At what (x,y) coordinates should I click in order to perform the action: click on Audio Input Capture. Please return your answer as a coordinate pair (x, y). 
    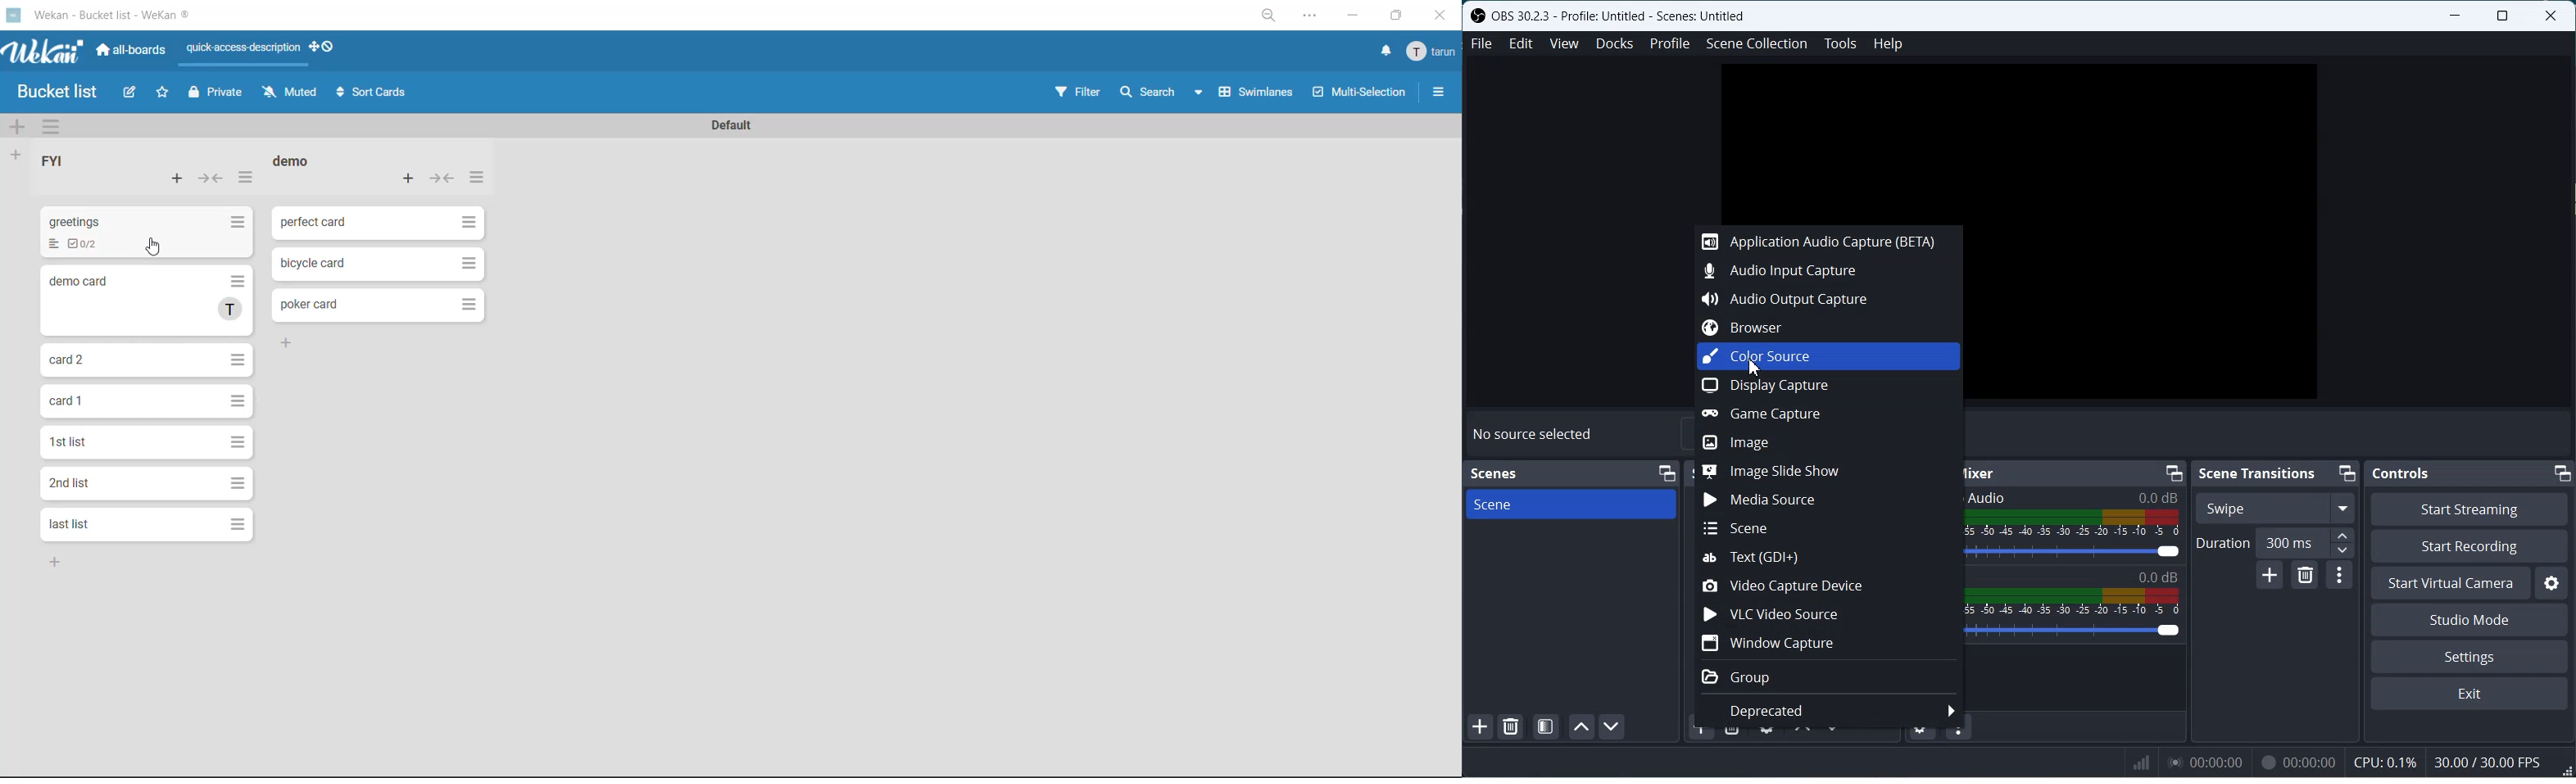
    Looking at the image, I should click on (1820, 271).